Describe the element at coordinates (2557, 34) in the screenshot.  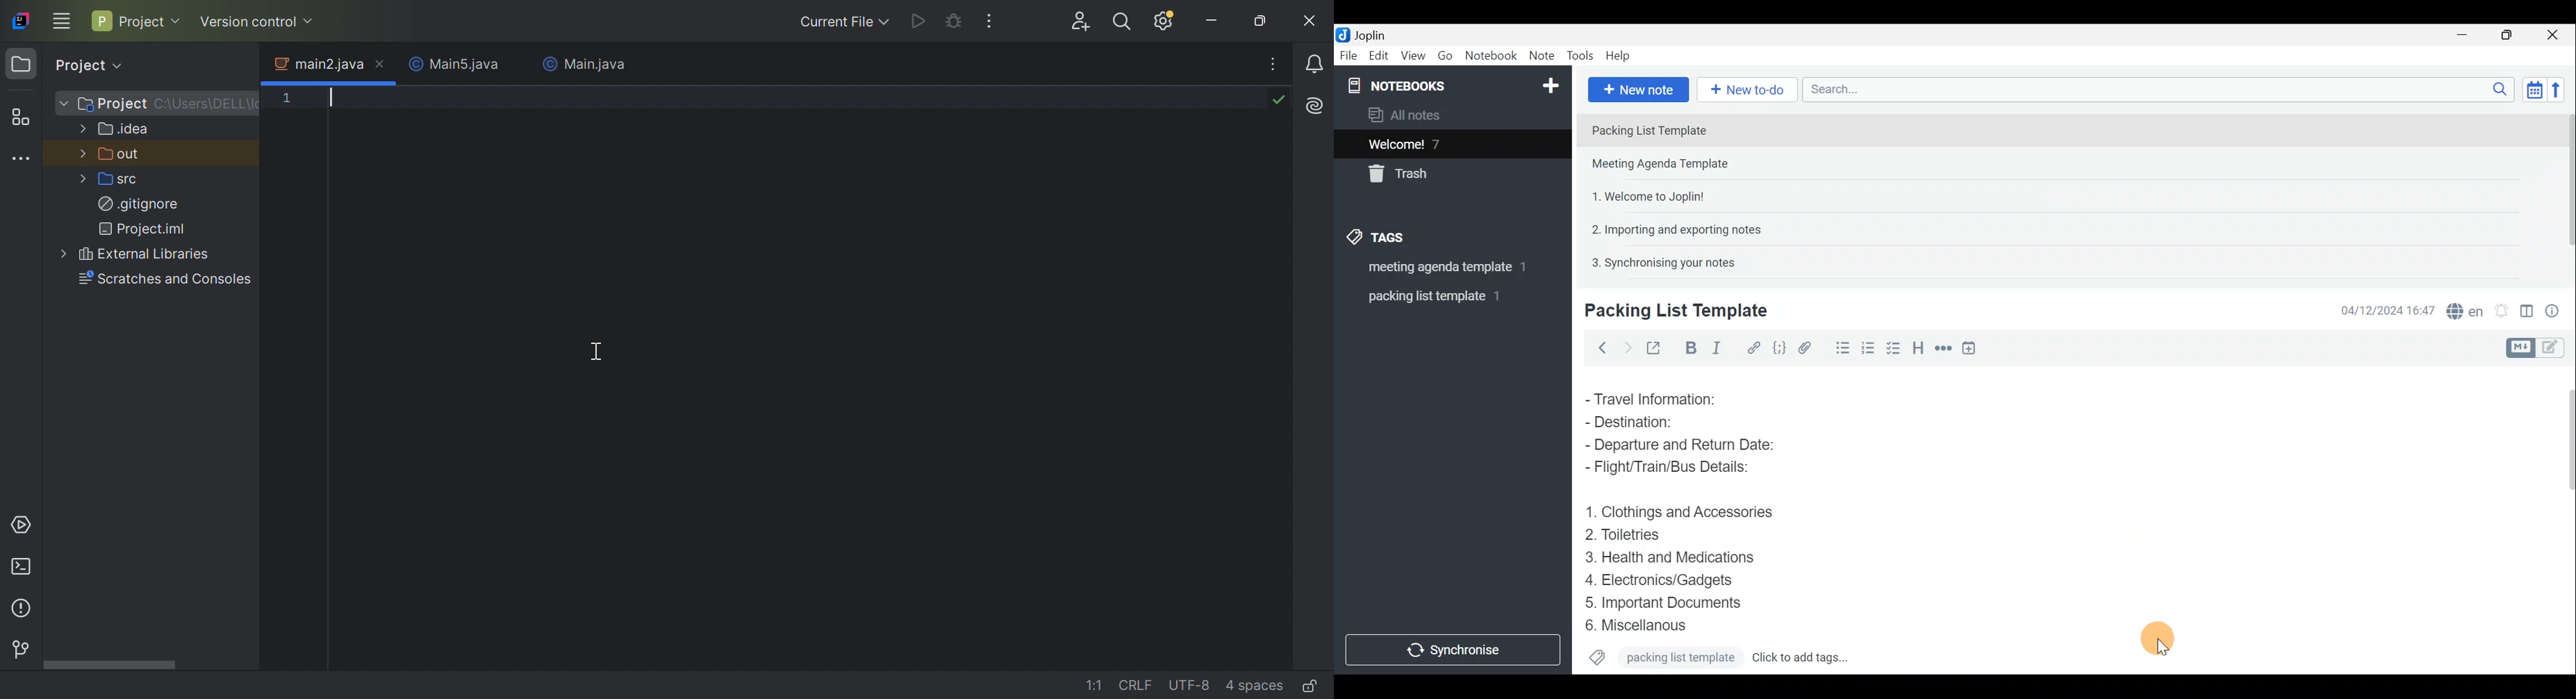
I see `Close` at that location.